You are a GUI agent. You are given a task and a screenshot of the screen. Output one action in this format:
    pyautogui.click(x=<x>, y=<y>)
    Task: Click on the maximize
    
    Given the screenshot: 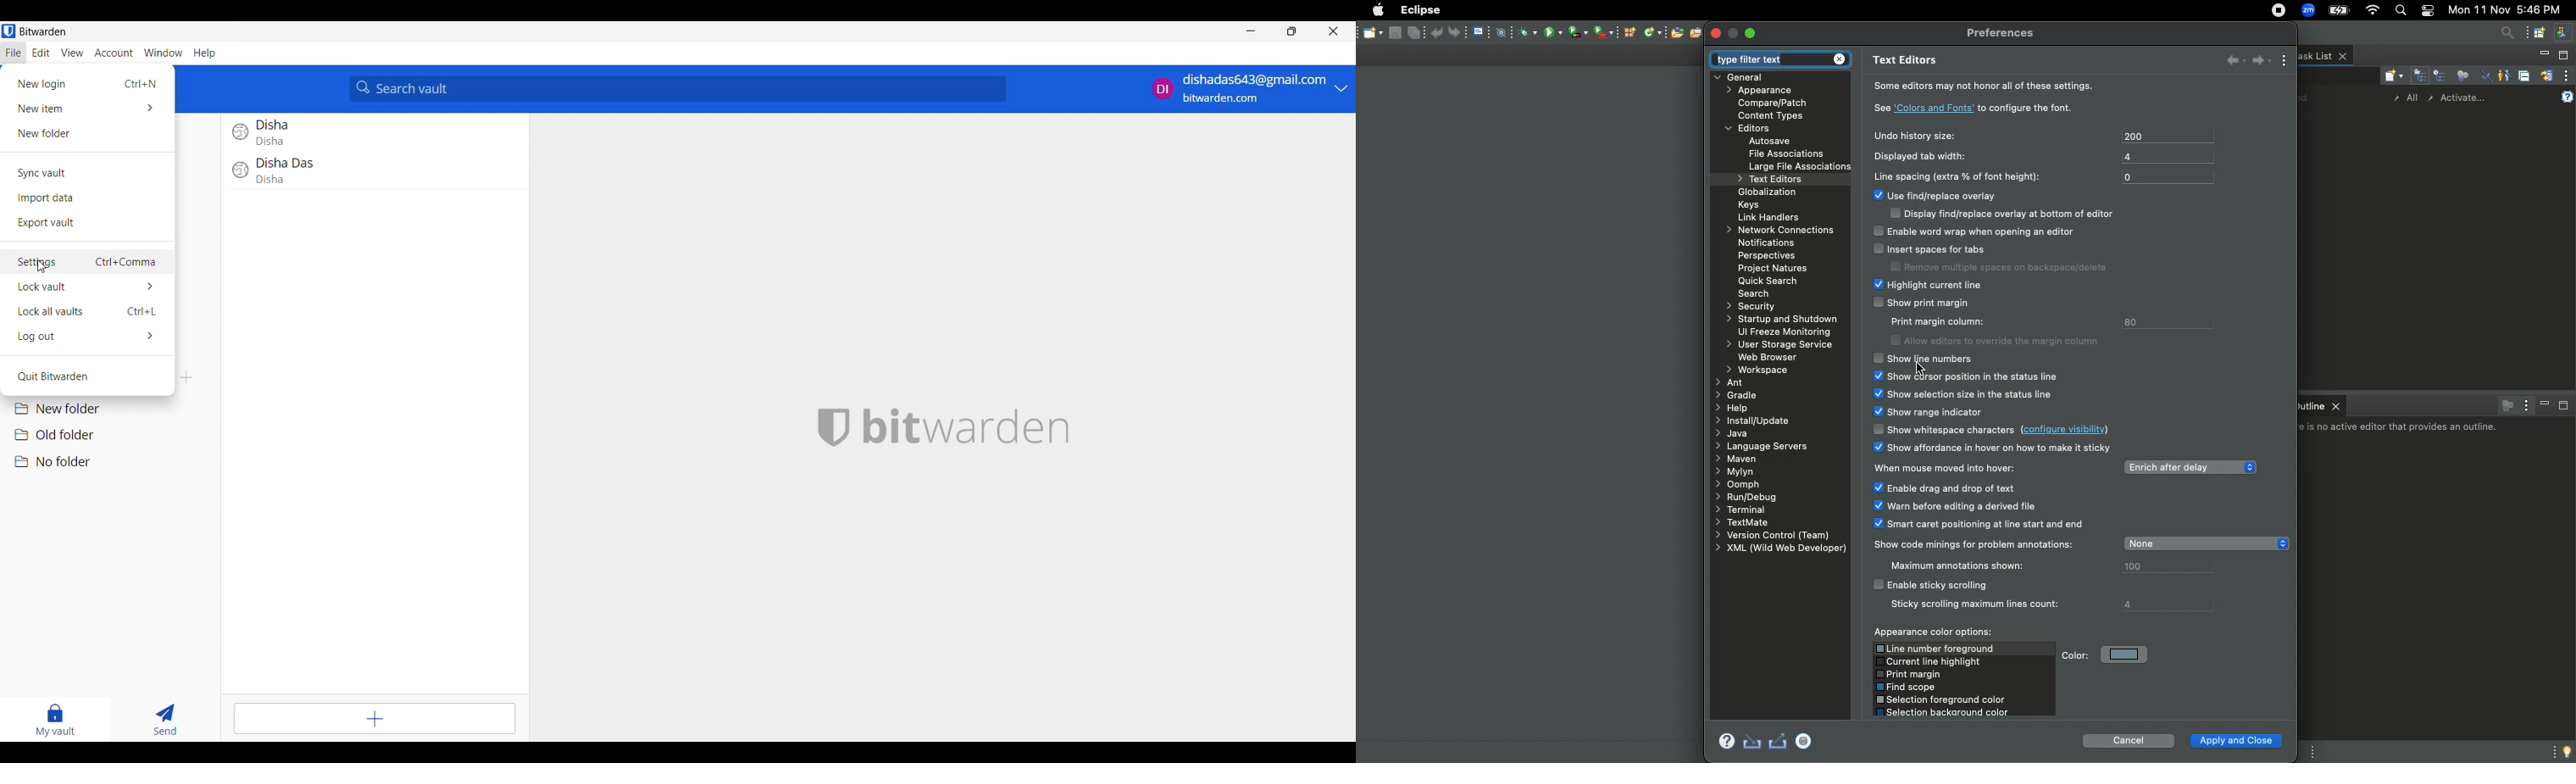 What is the action you would take?
    pyautogui.click(x=1733, y=34)
    